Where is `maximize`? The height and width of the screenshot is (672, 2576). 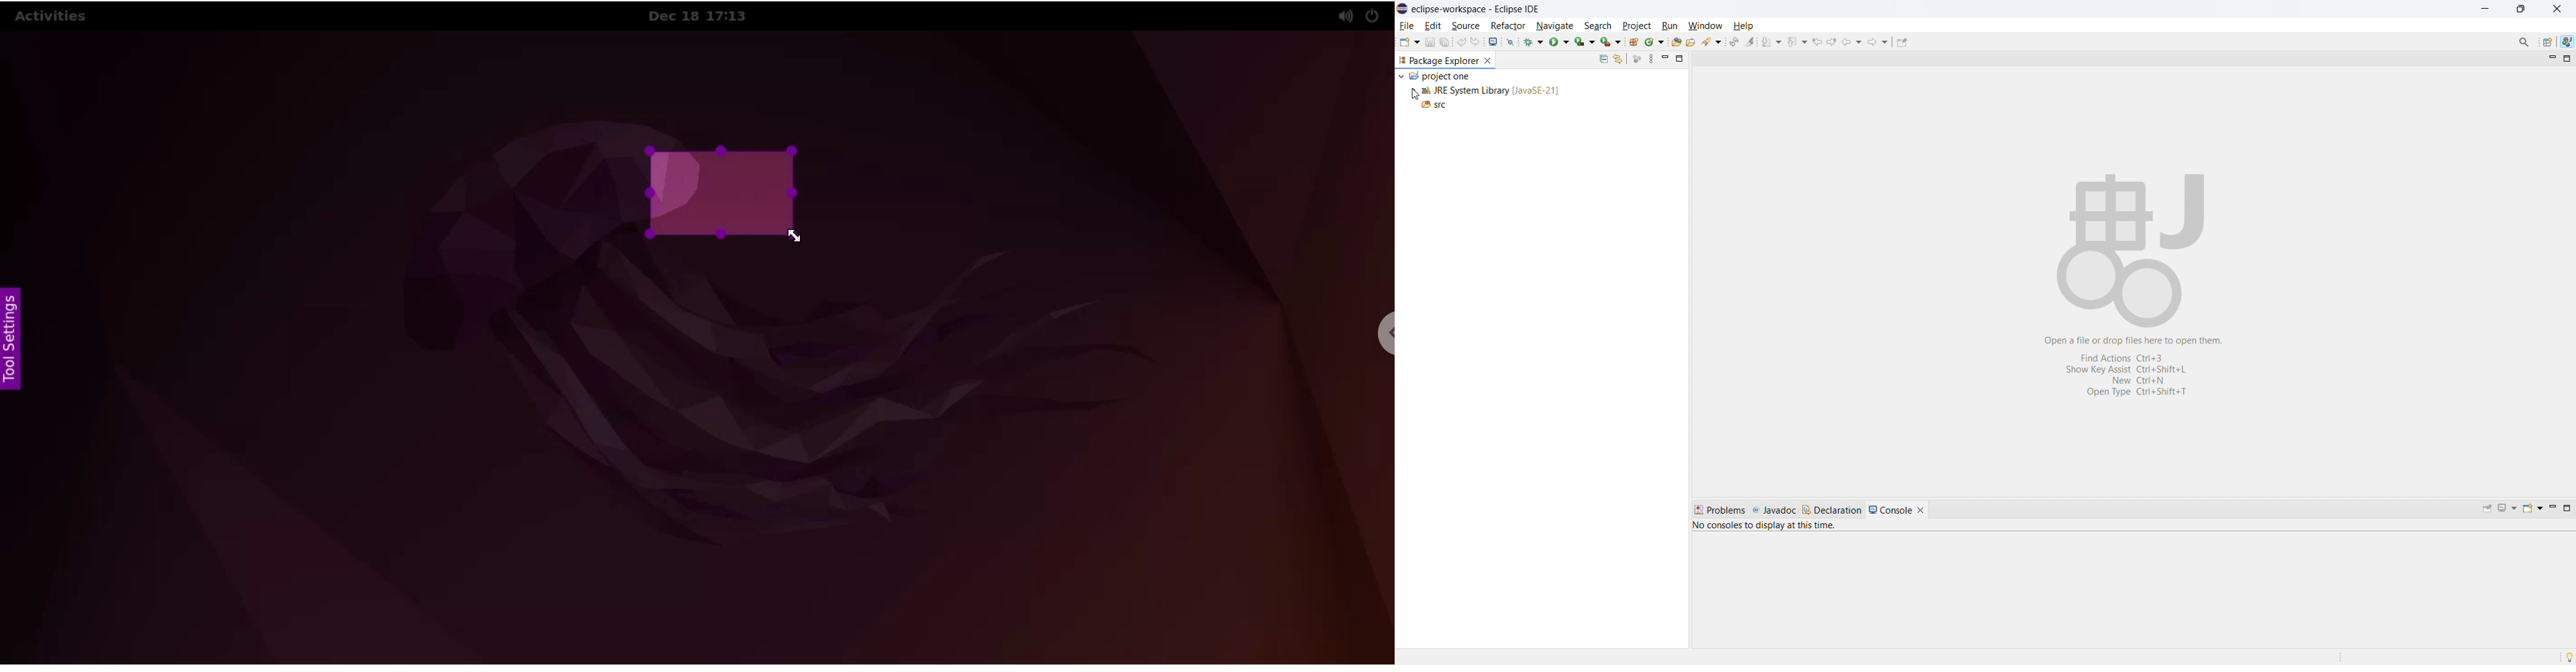
maximize is located at coordinates (2565, 58).